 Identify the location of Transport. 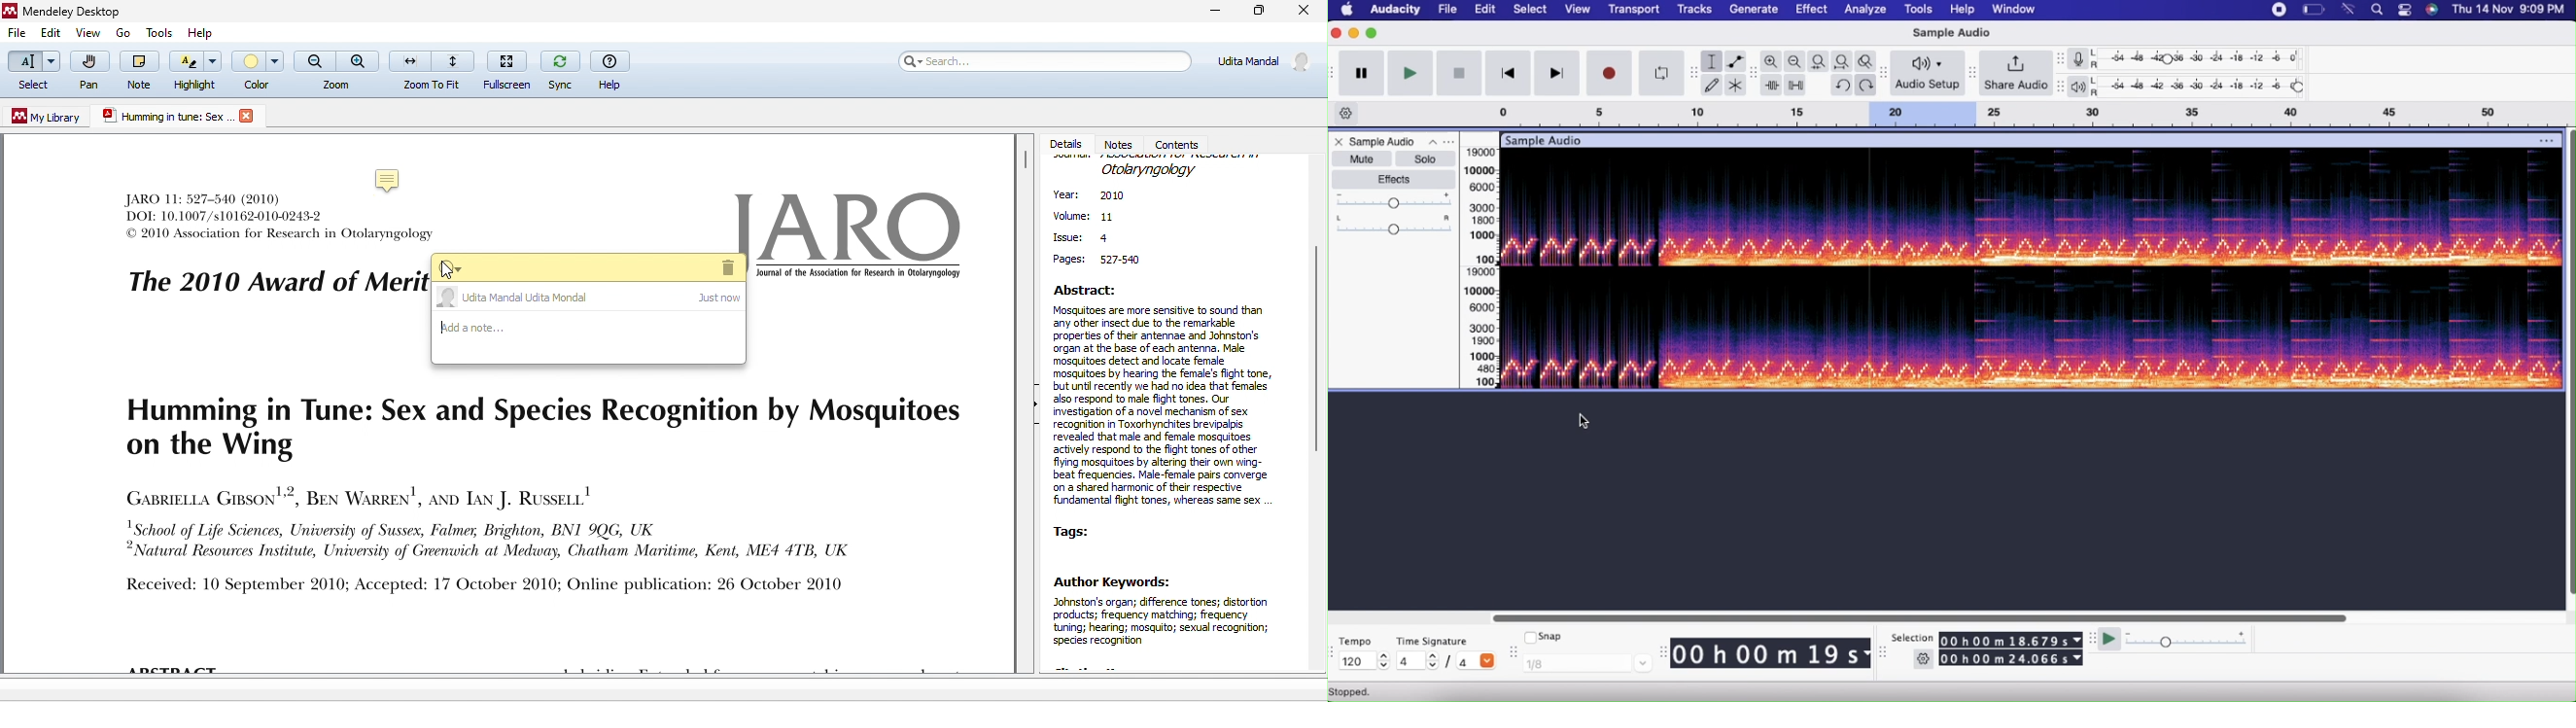
(1637, 10).